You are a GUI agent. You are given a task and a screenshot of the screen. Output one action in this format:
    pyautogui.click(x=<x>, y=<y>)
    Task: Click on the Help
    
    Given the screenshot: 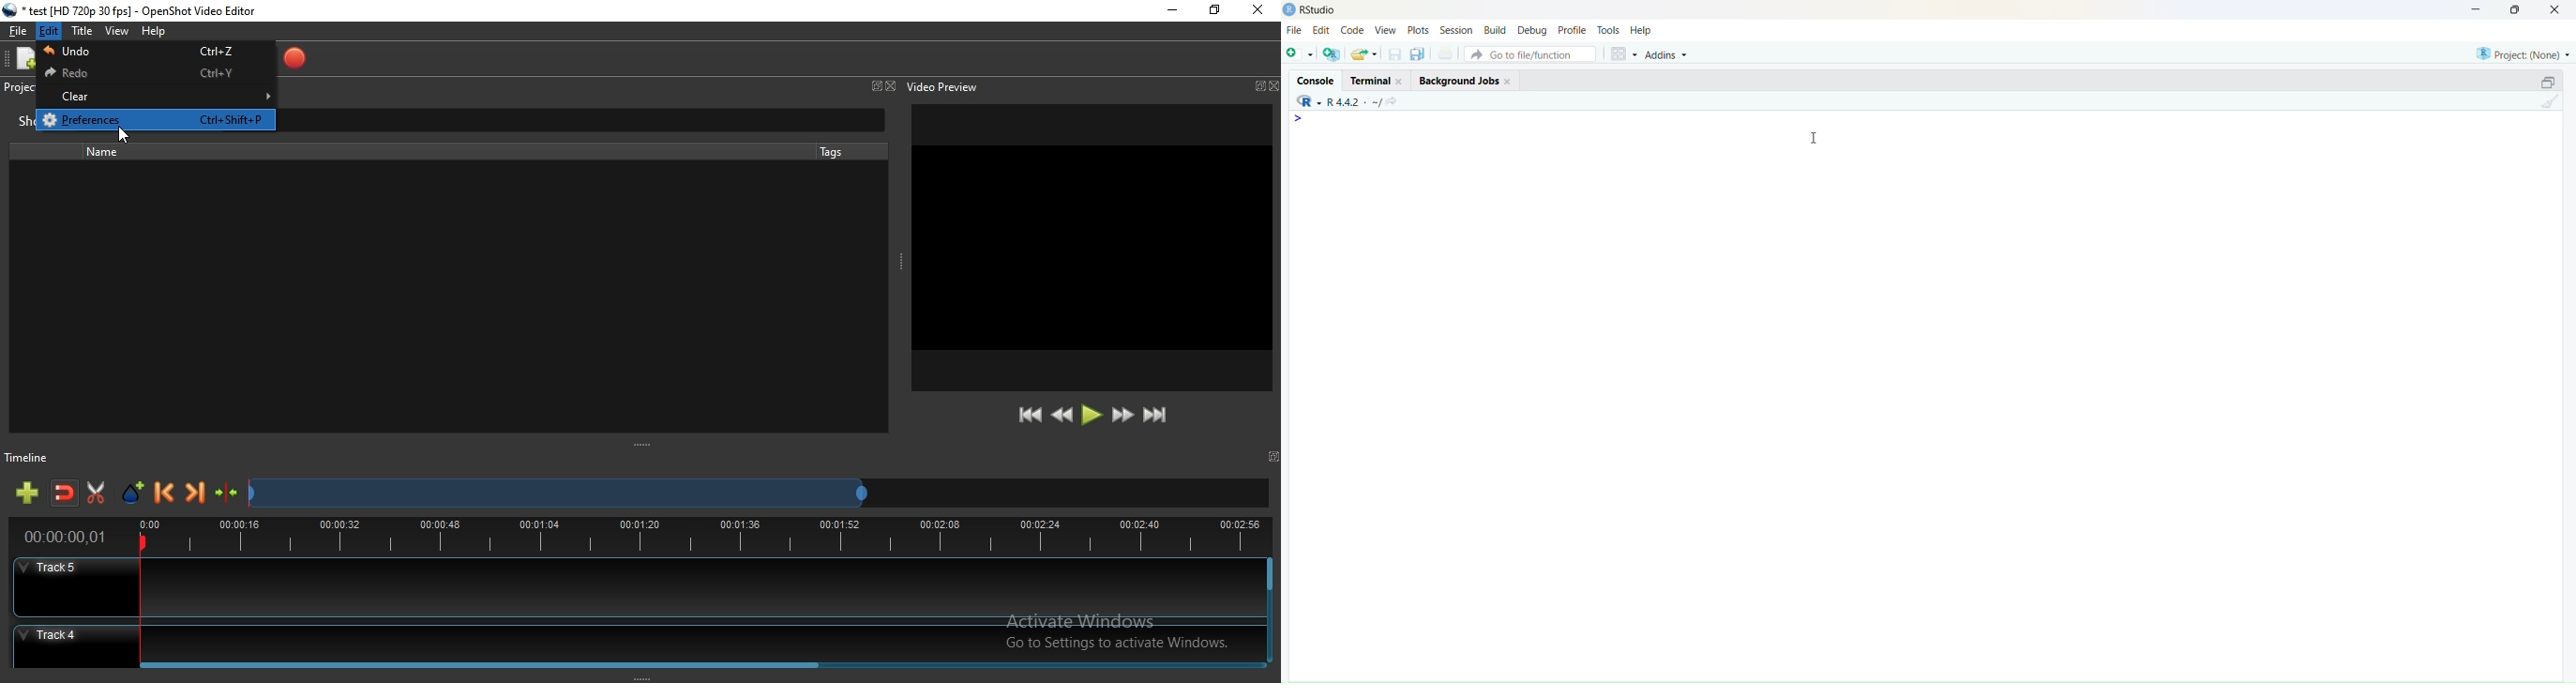 What is the action you would take?
    pyautogui.click(x=158, y=33)
    